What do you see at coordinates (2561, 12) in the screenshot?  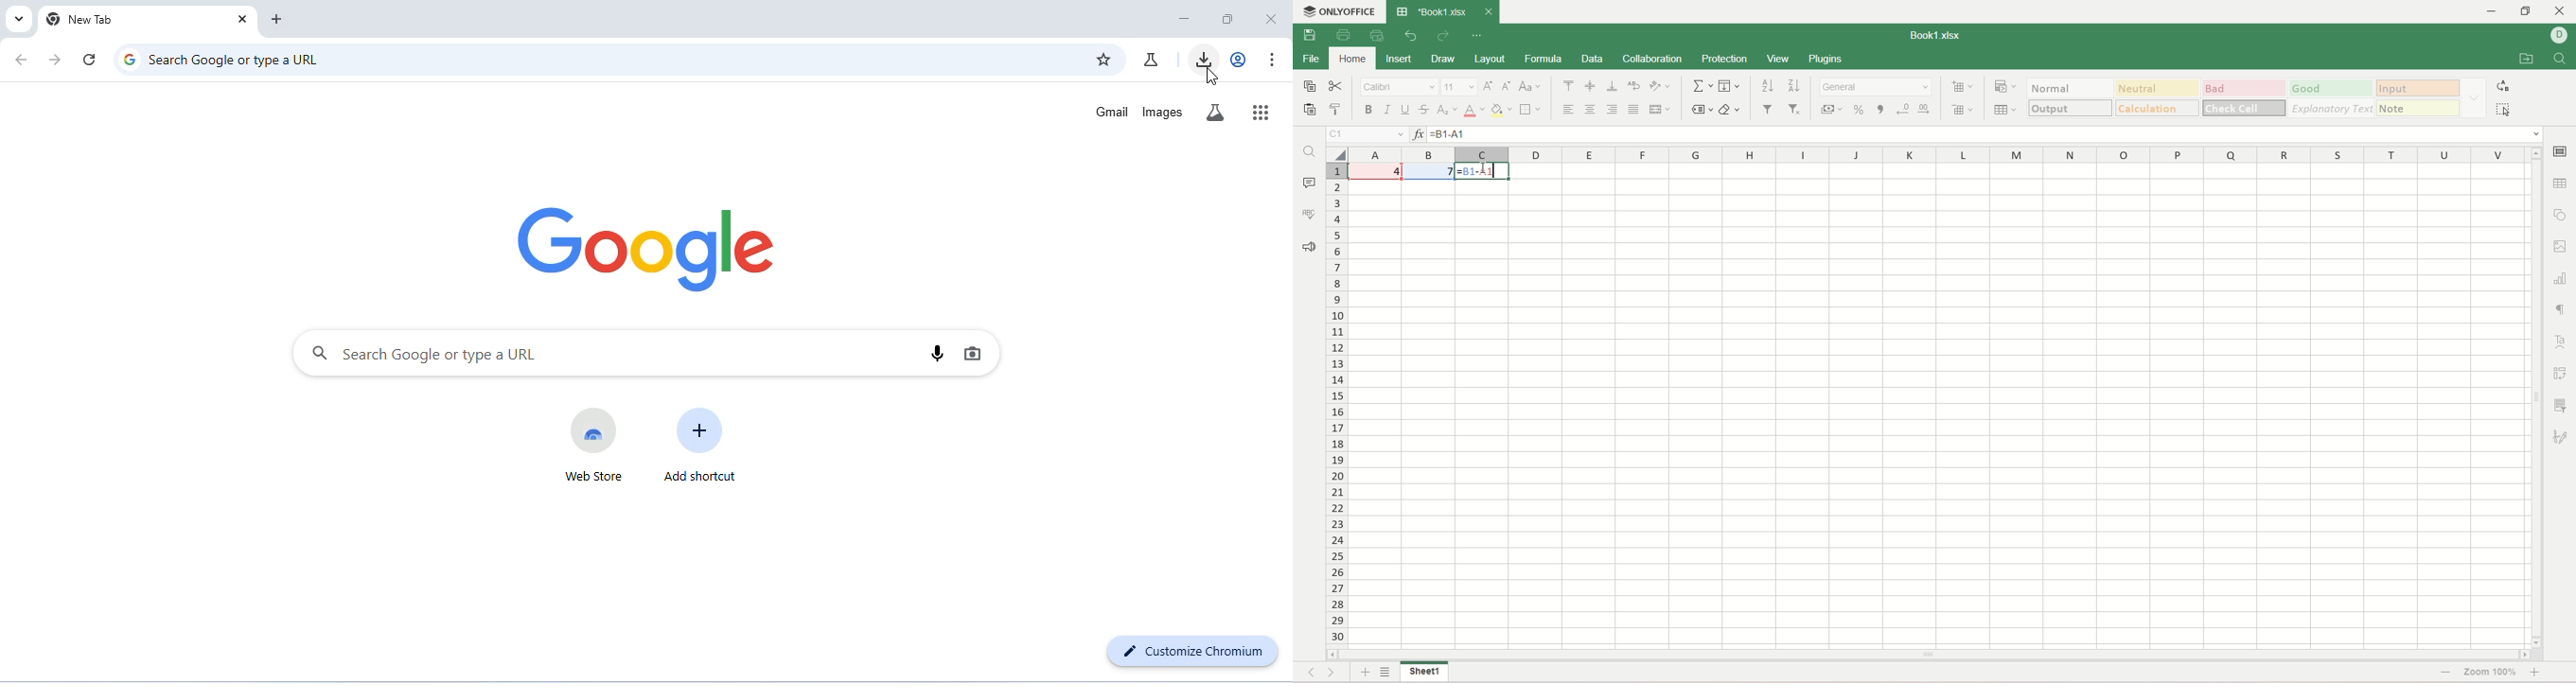 I see `close` at bounding box center [2561, 12].